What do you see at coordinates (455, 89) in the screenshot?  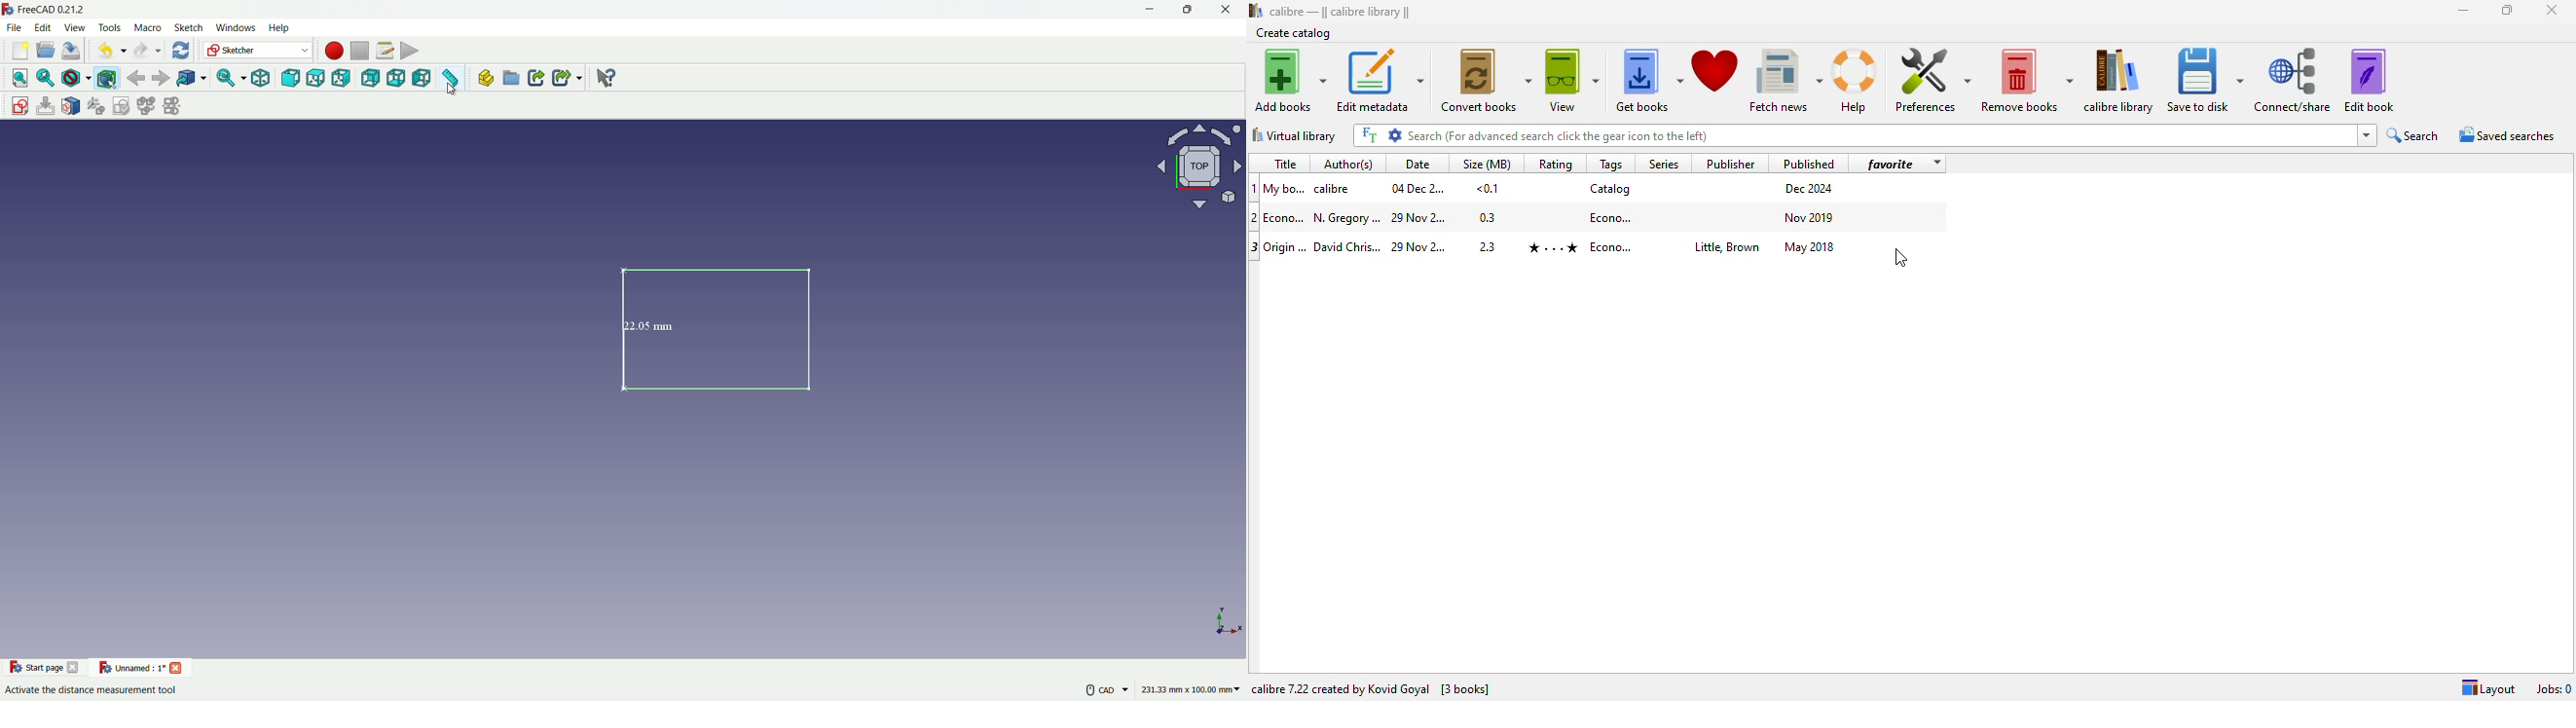 I see `cursor` at bounding box center [455, 89].